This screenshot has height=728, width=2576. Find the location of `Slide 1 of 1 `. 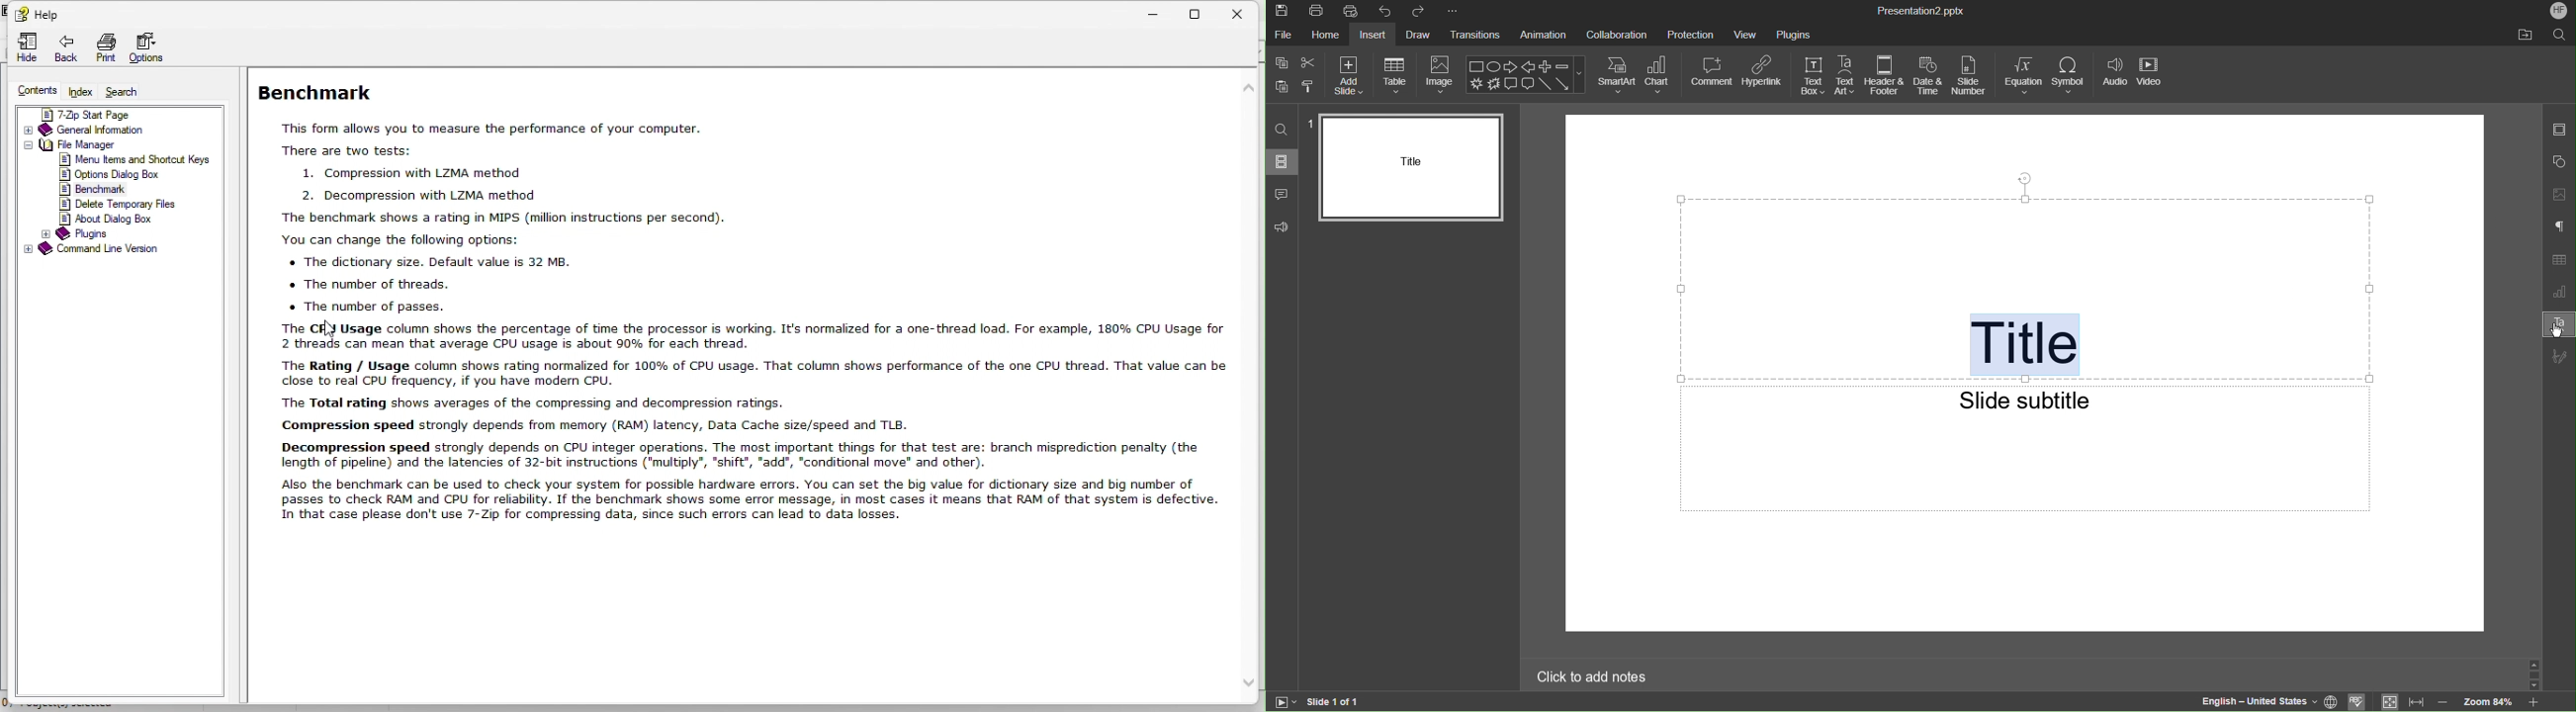

Slide 1 of 1  is located at coordinates (1335, 702).